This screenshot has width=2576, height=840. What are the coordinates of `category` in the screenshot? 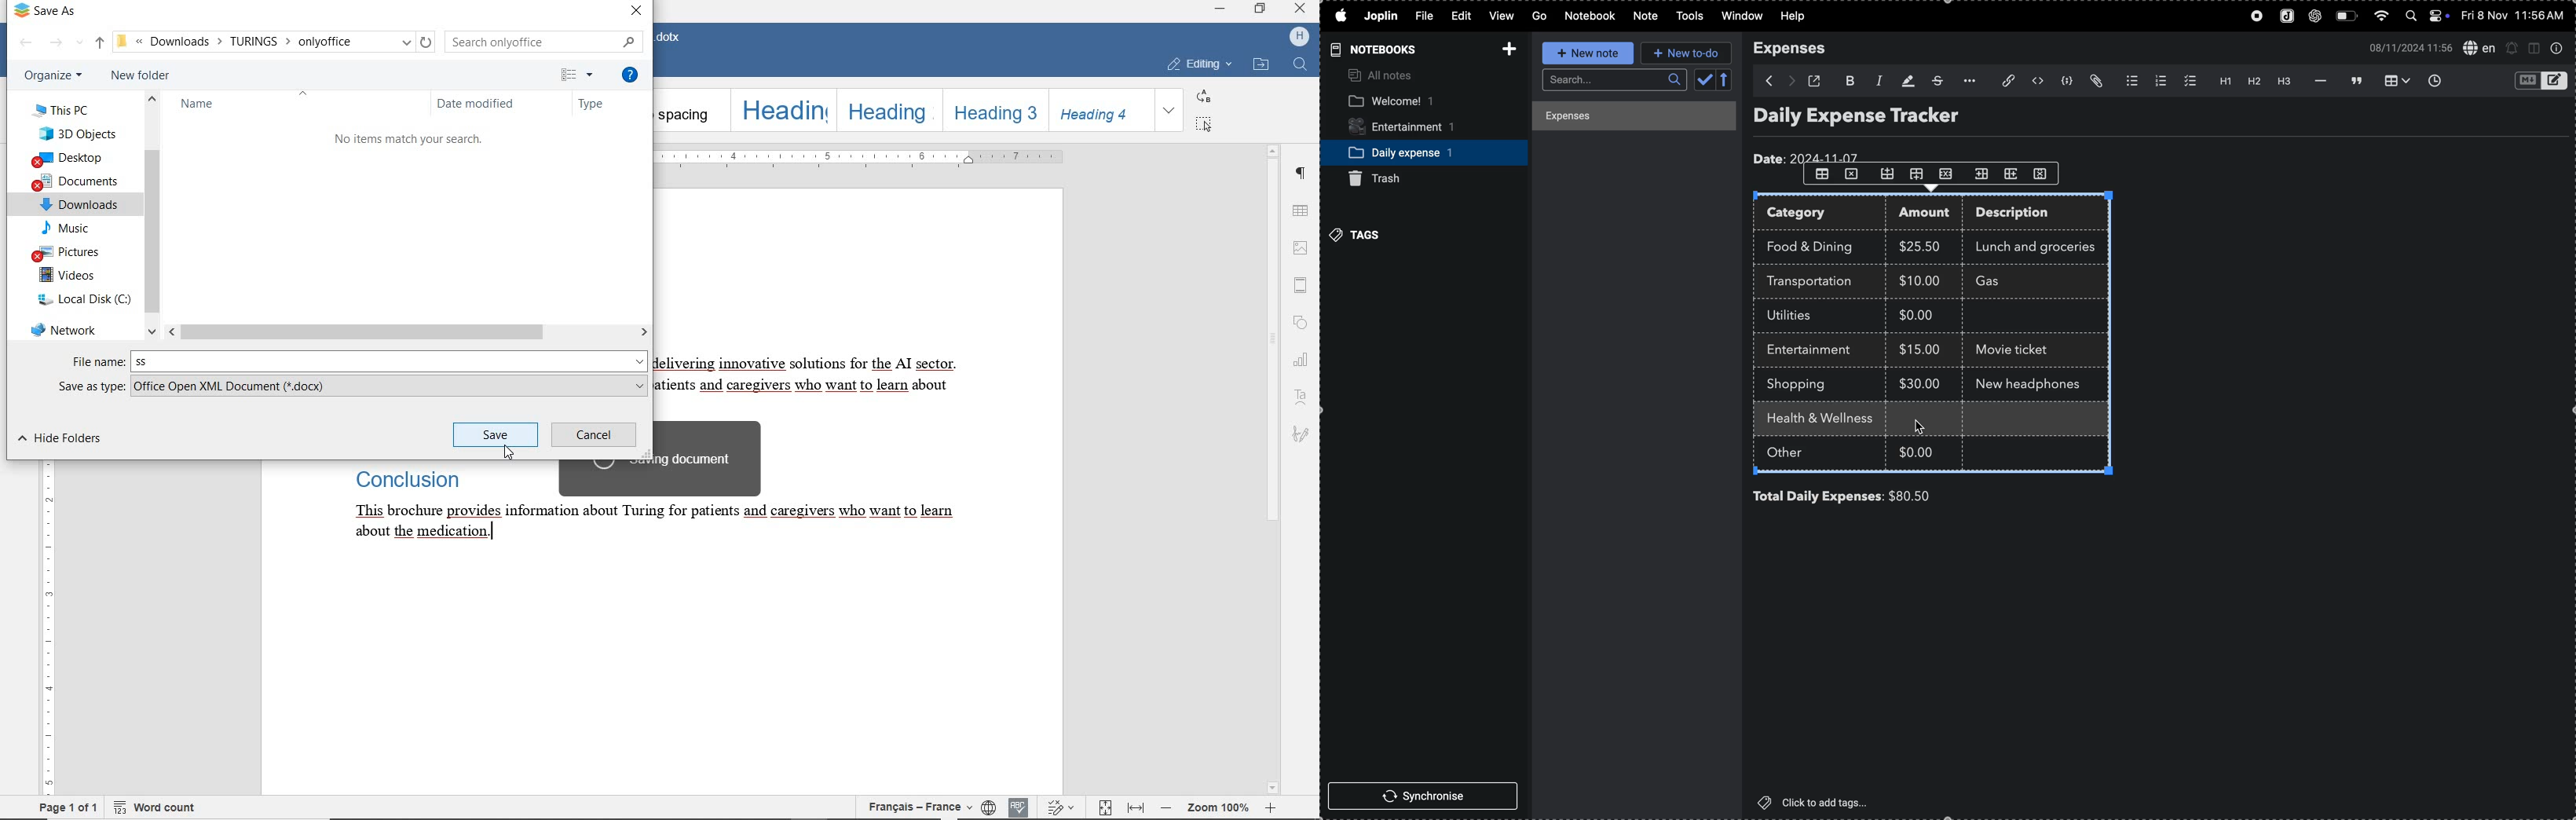 It's located at (1822, 214).